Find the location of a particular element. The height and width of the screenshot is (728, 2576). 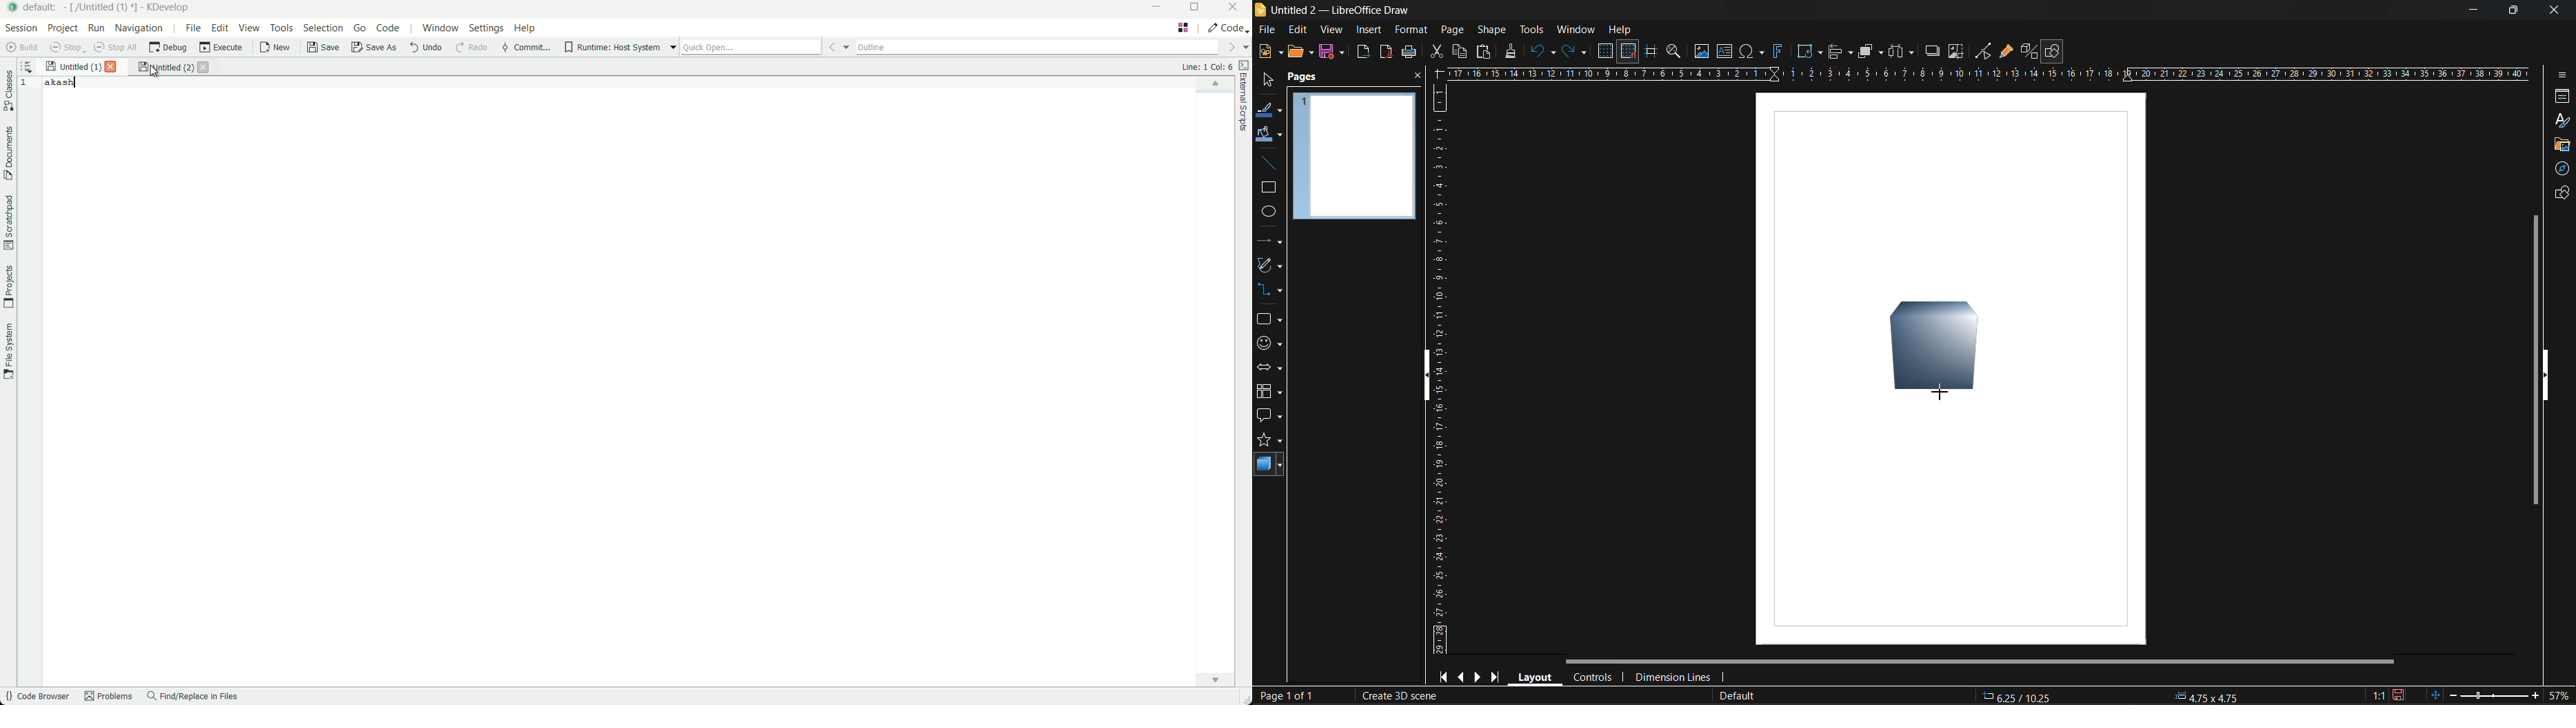

runtime host system is located at coordinates (620, 48).